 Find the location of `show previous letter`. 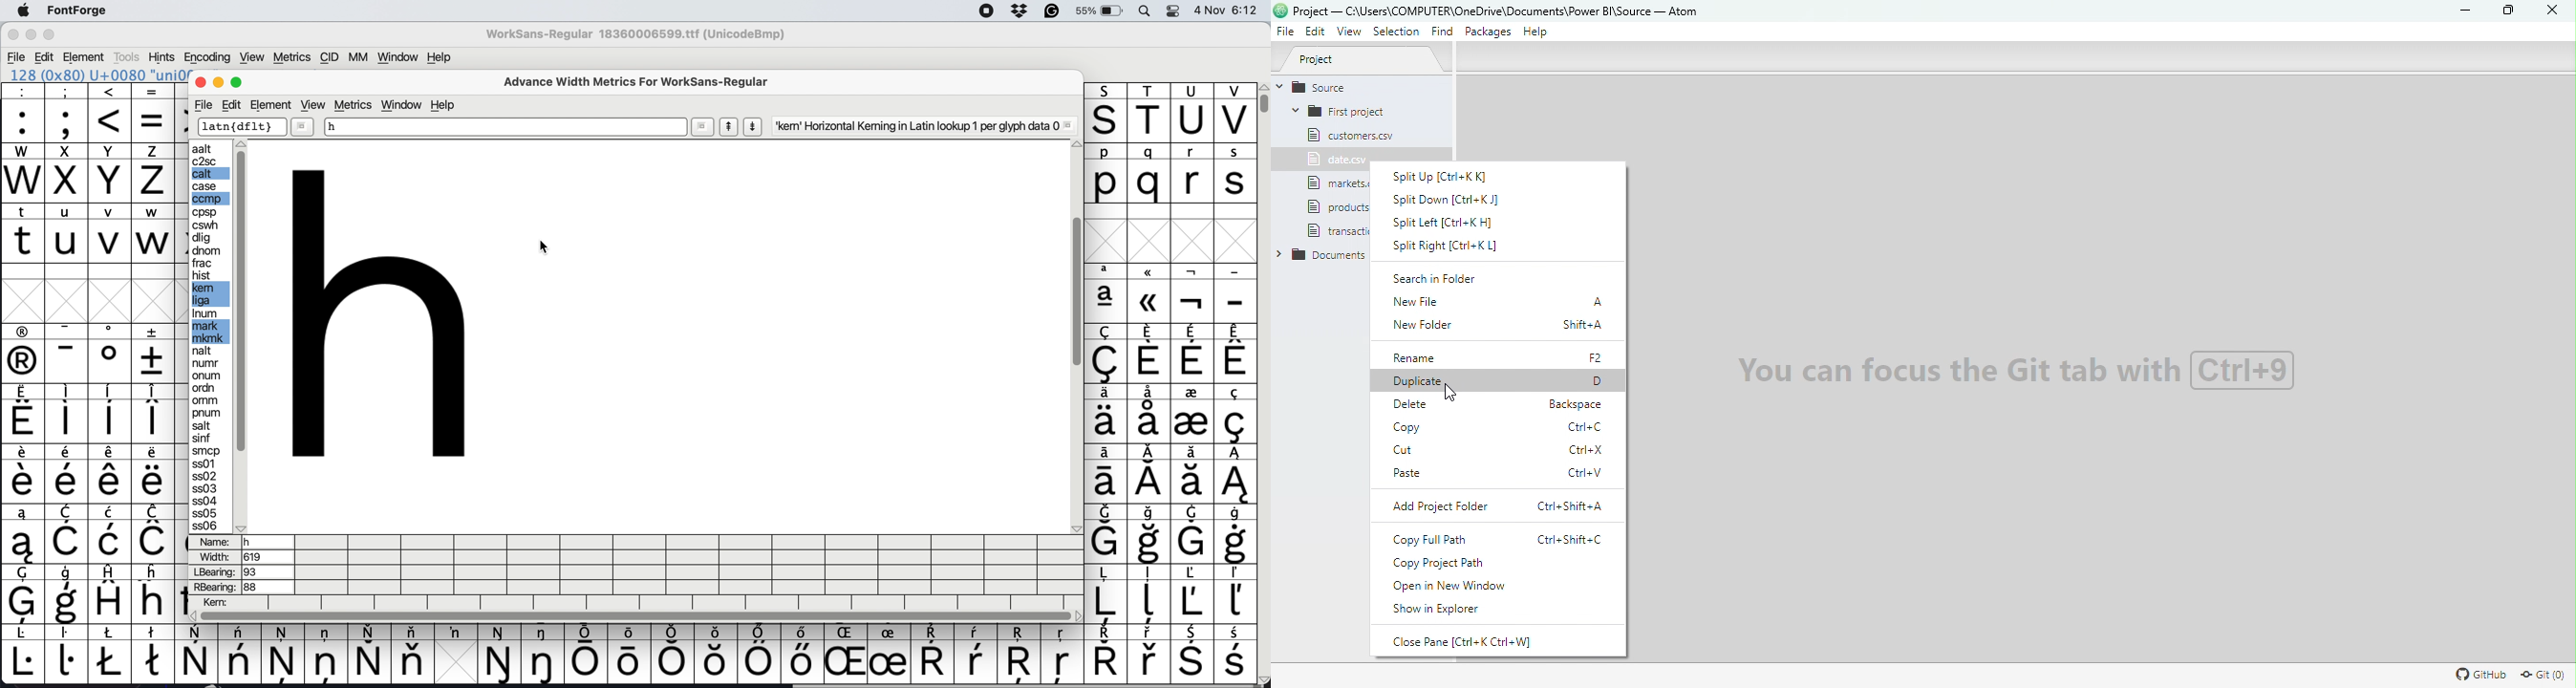

show previous letter is located at coordinates (729, 126).